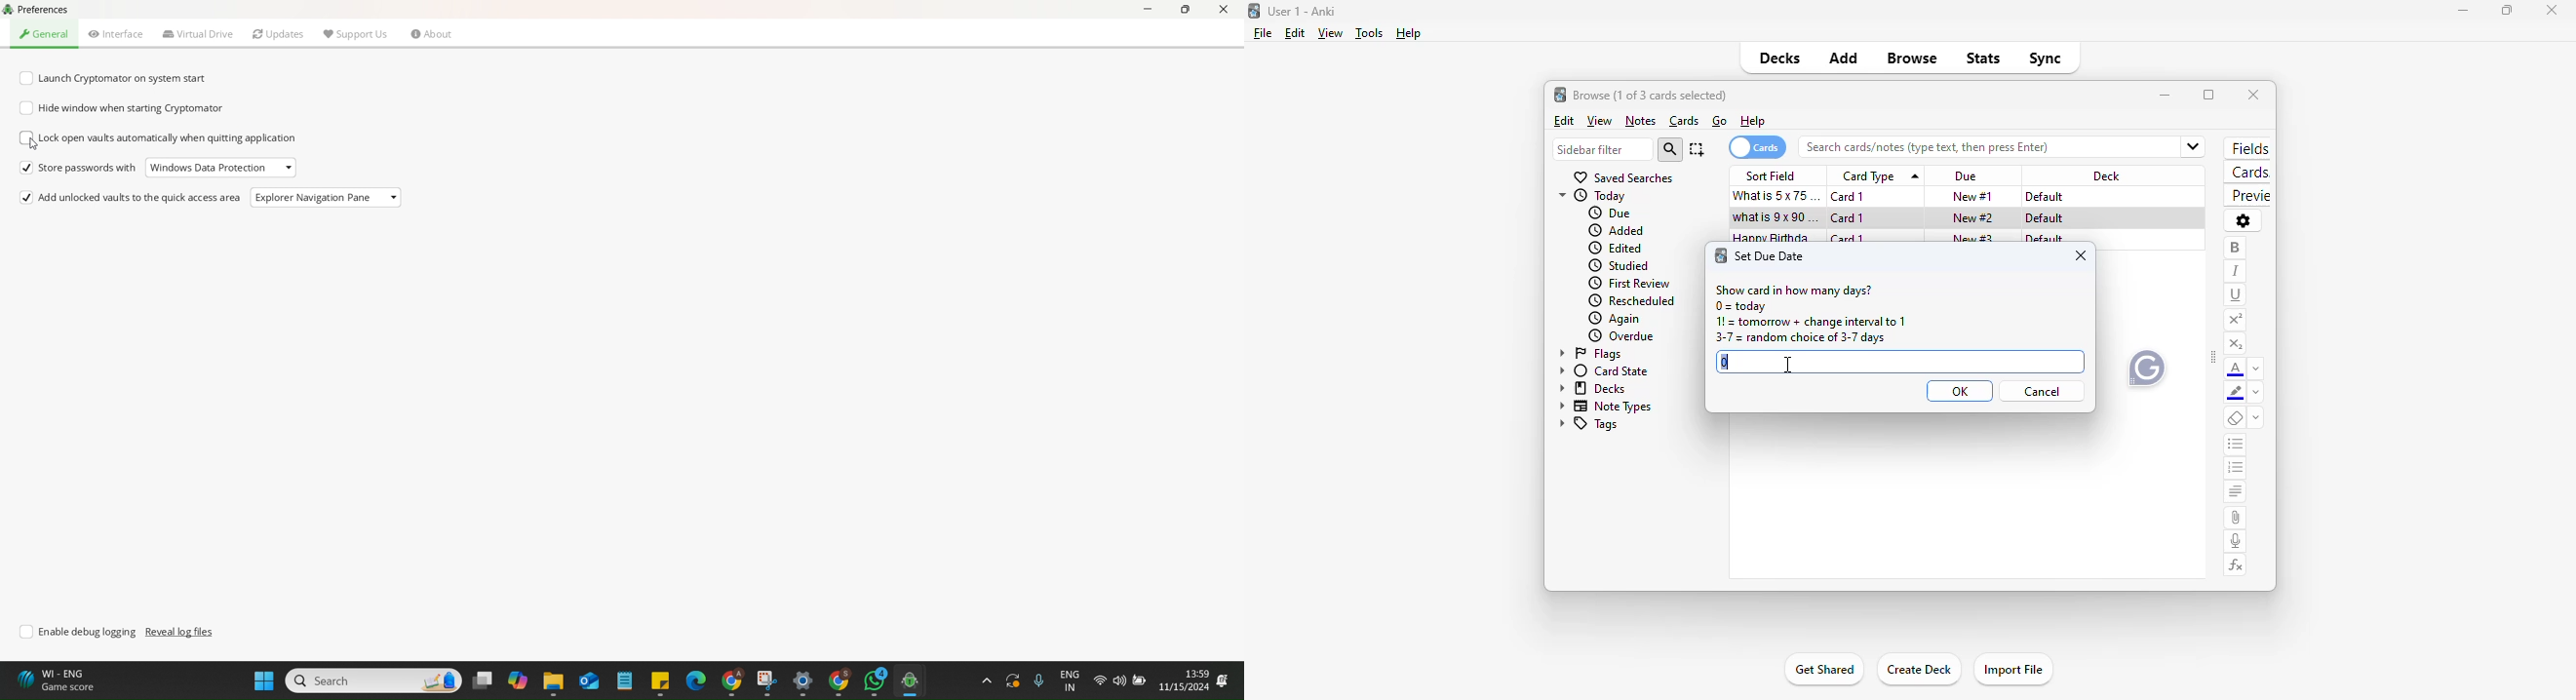  I want to click on notes, so click(1641, 121).